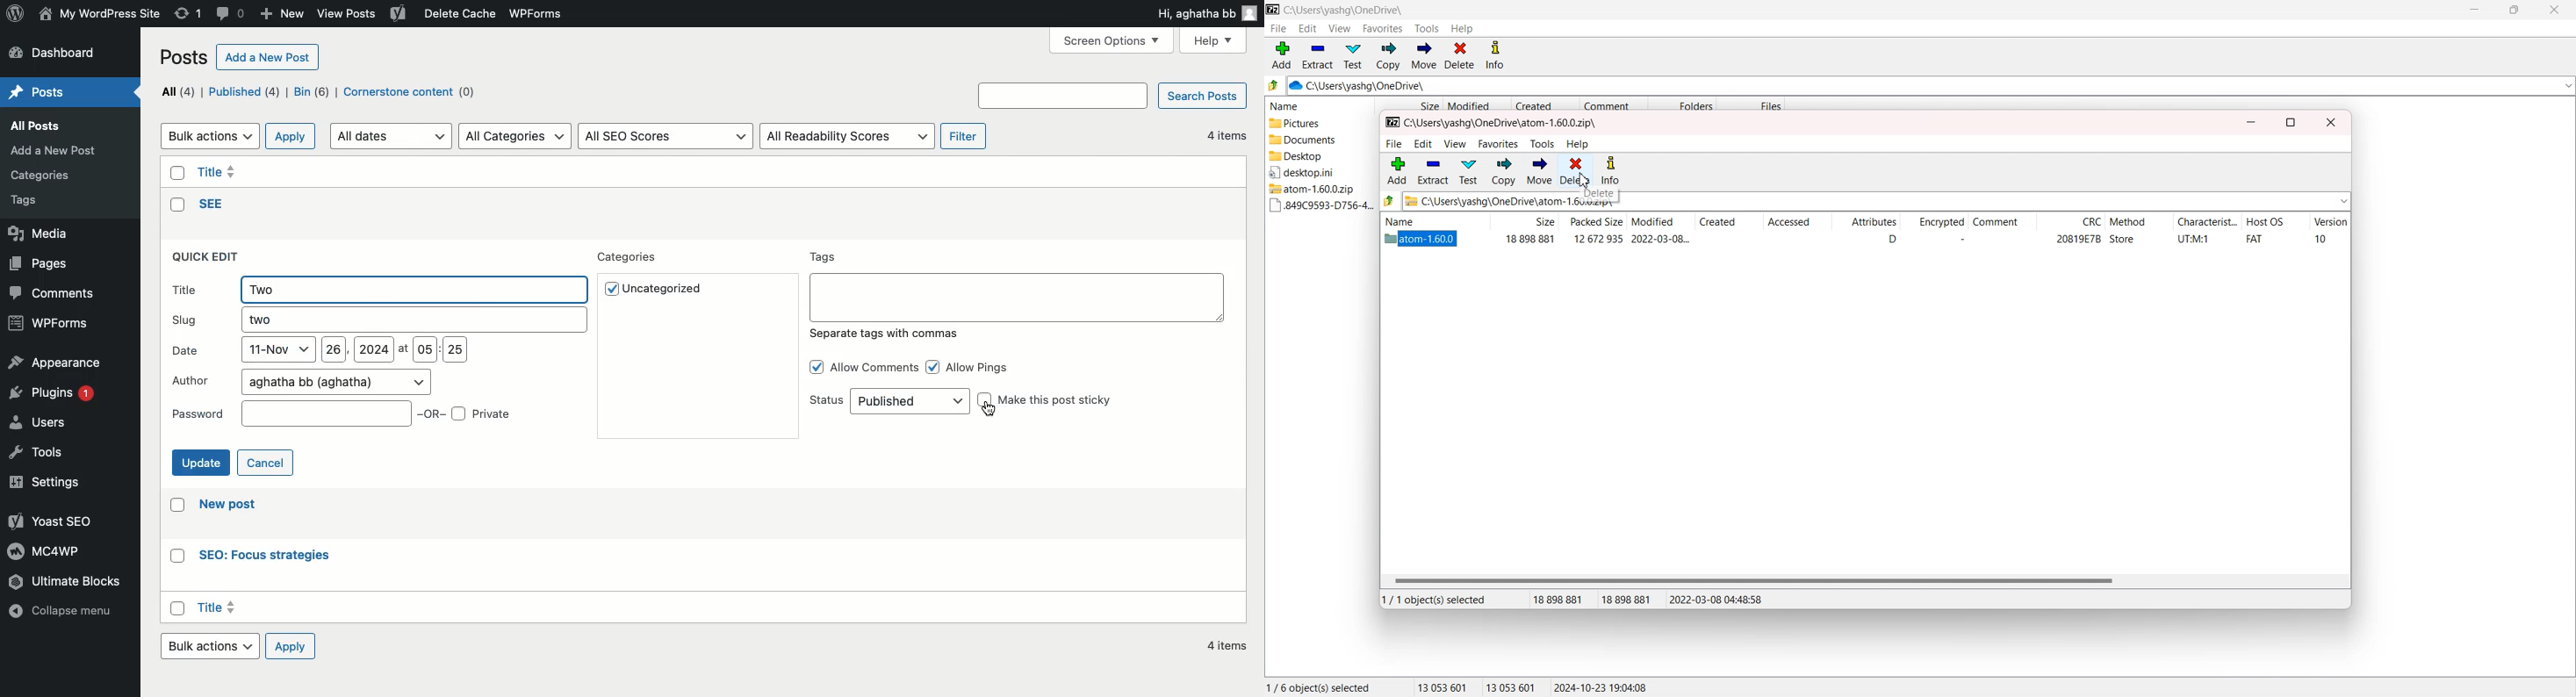 This screenshot has height=700, width=2576. I want to click on 18 898 881, so click(1529, 239).